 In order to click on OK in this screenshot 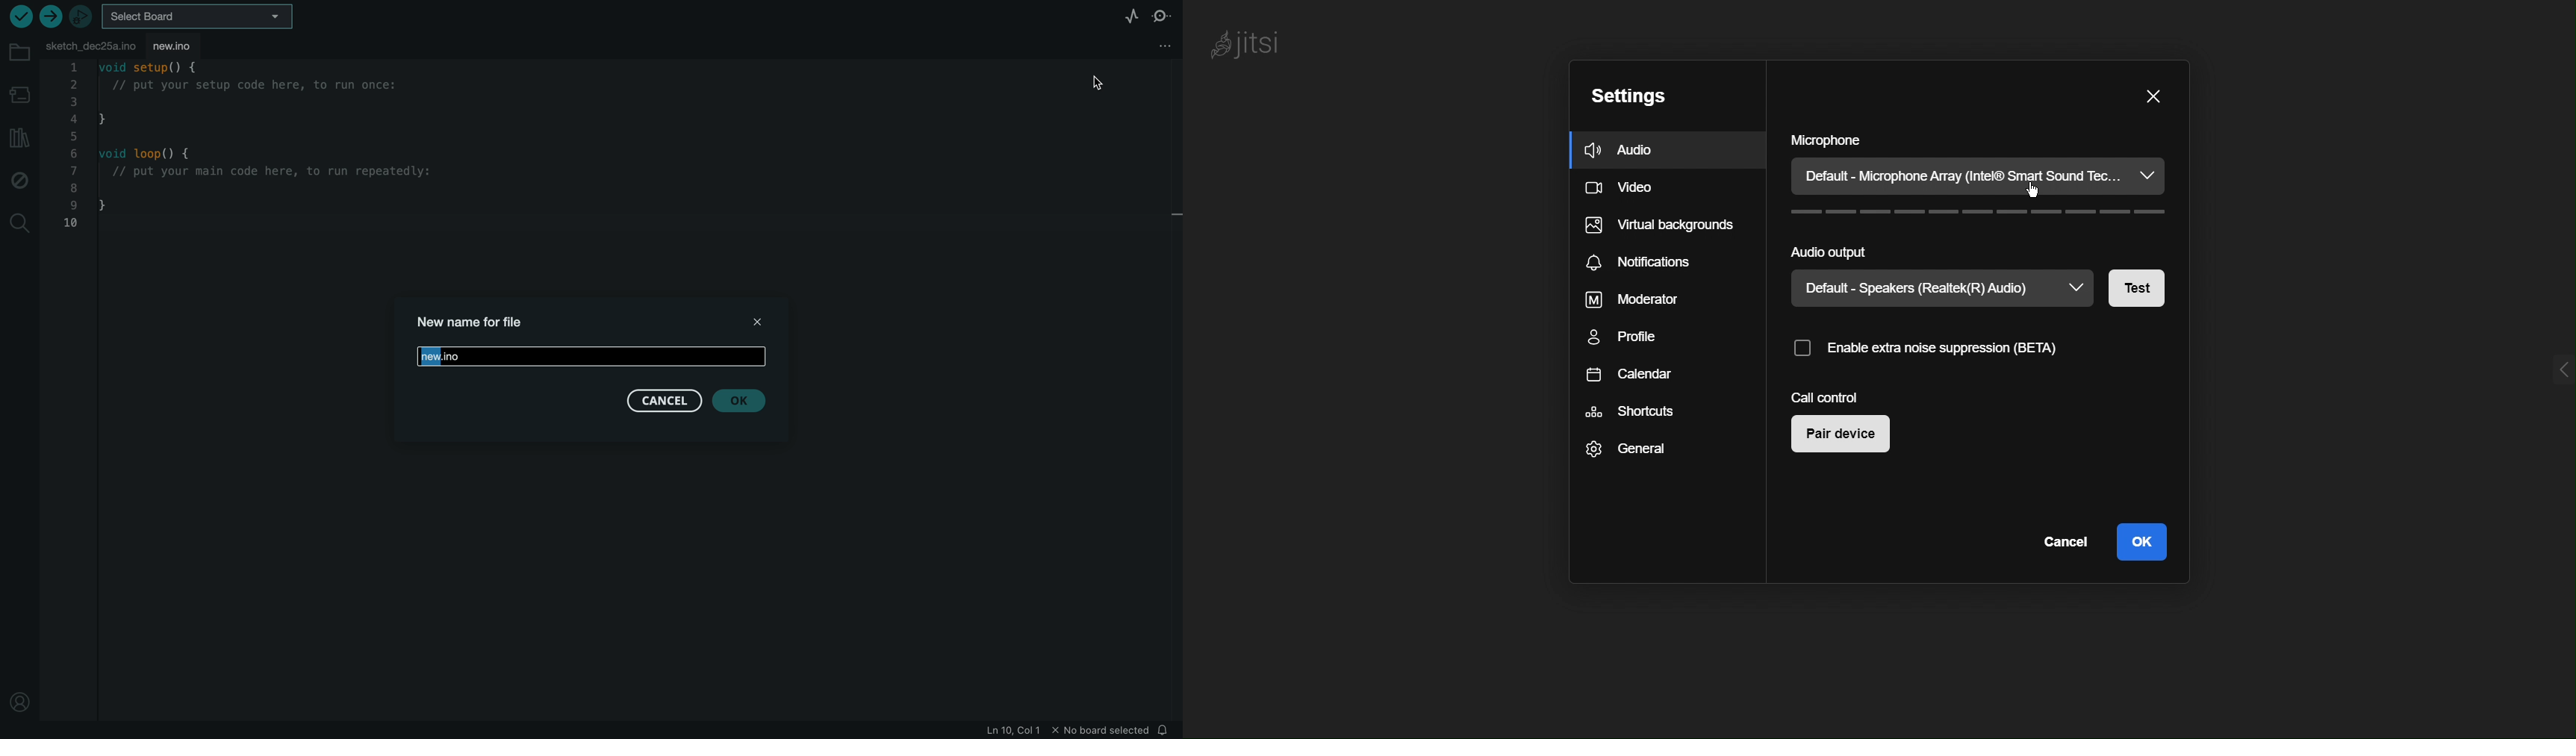, I will do `click(2140, 541)`.